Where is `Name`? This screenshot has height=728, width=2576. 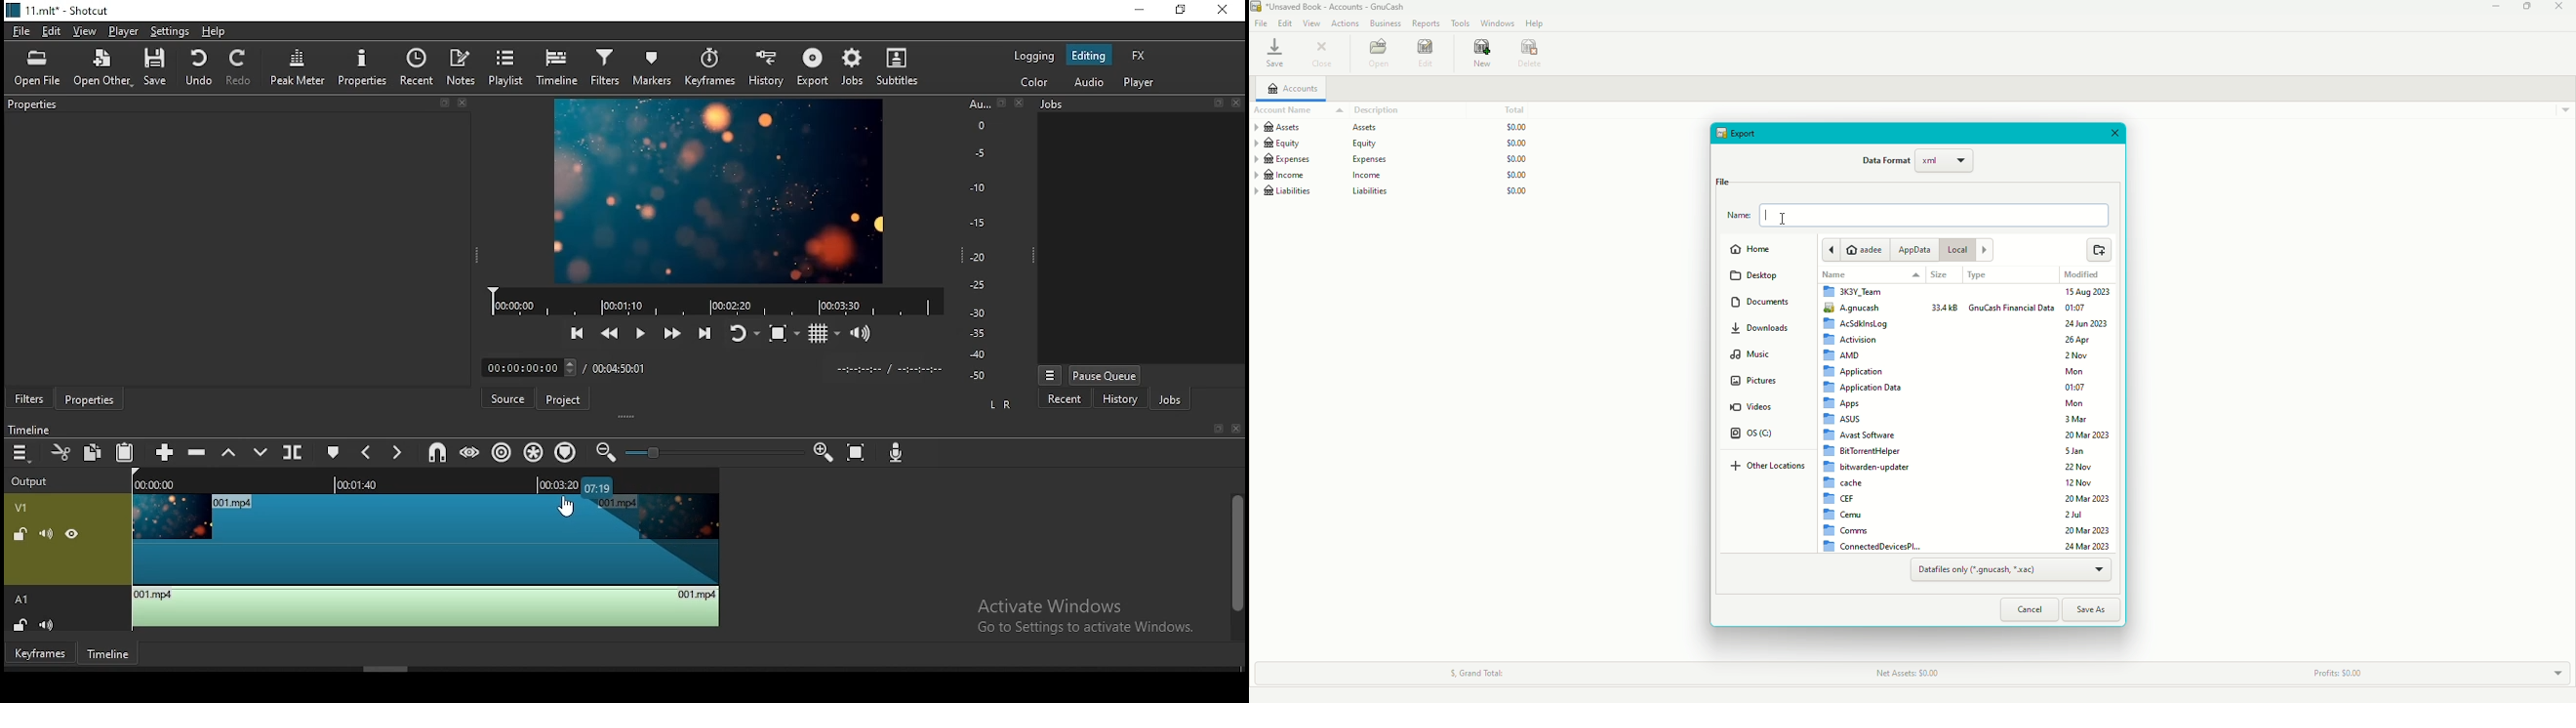 Name is located at coordinates (1834, 276).